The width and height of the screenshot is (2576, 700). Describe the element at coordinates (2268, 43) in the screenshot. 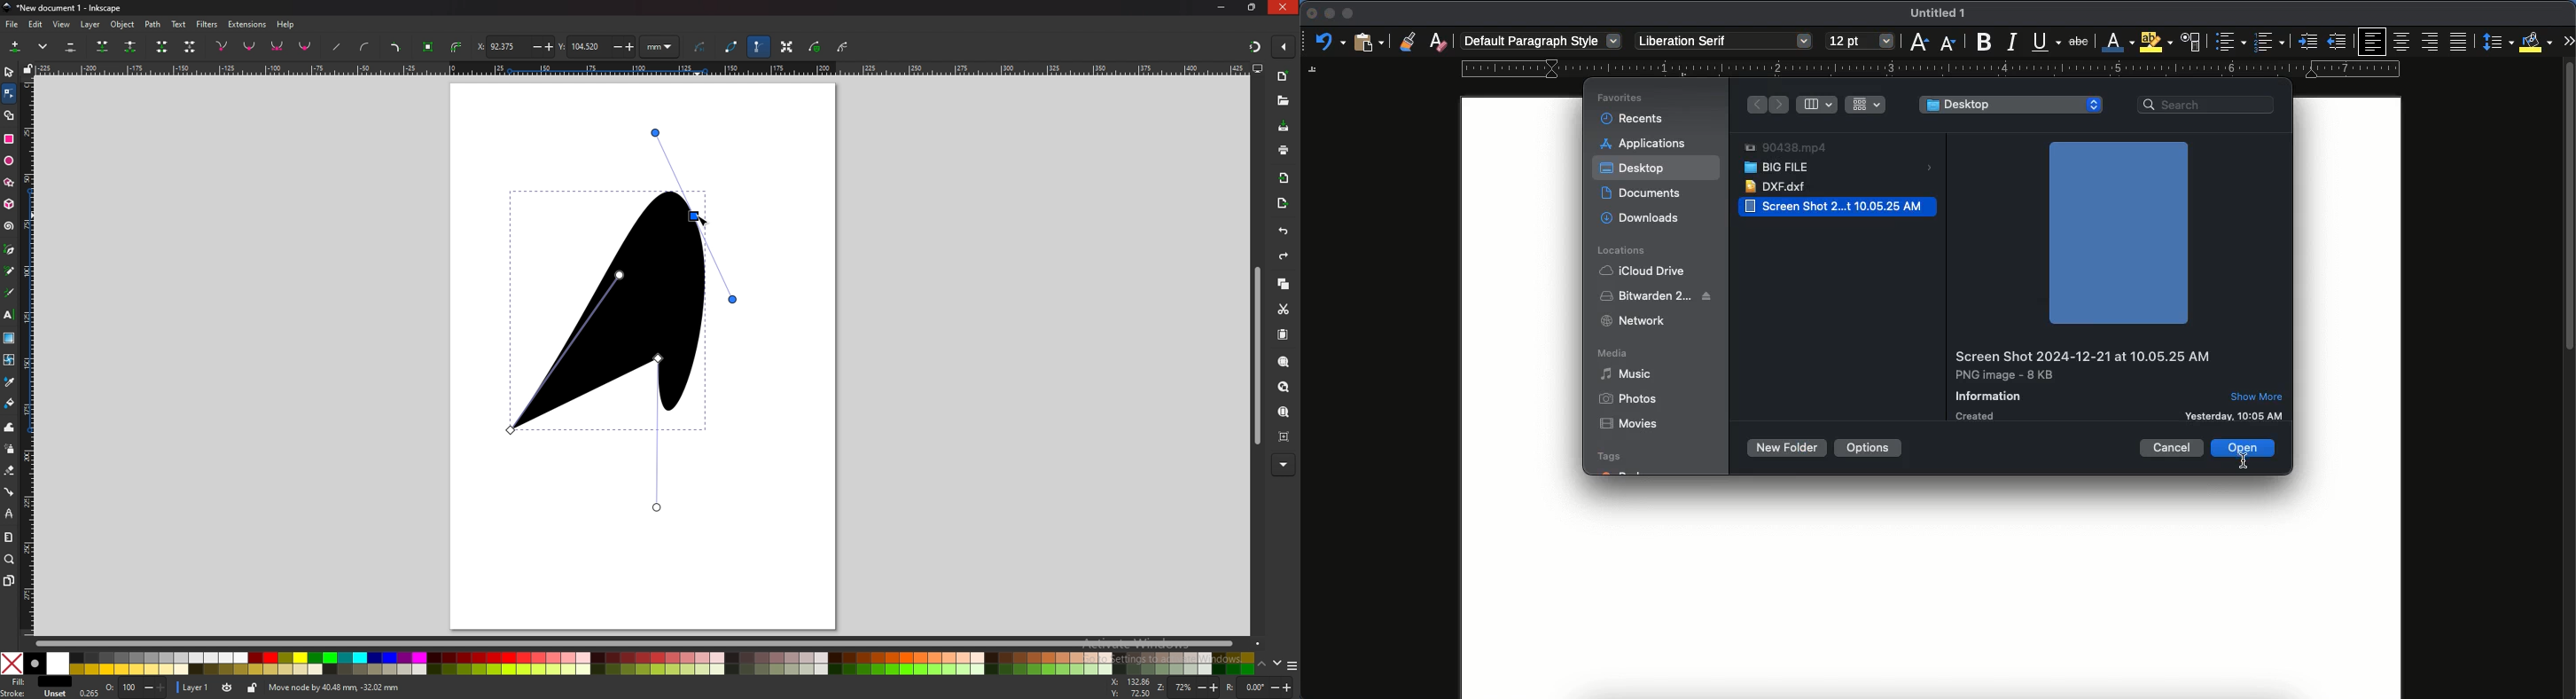

I see `numbered list` at that location.